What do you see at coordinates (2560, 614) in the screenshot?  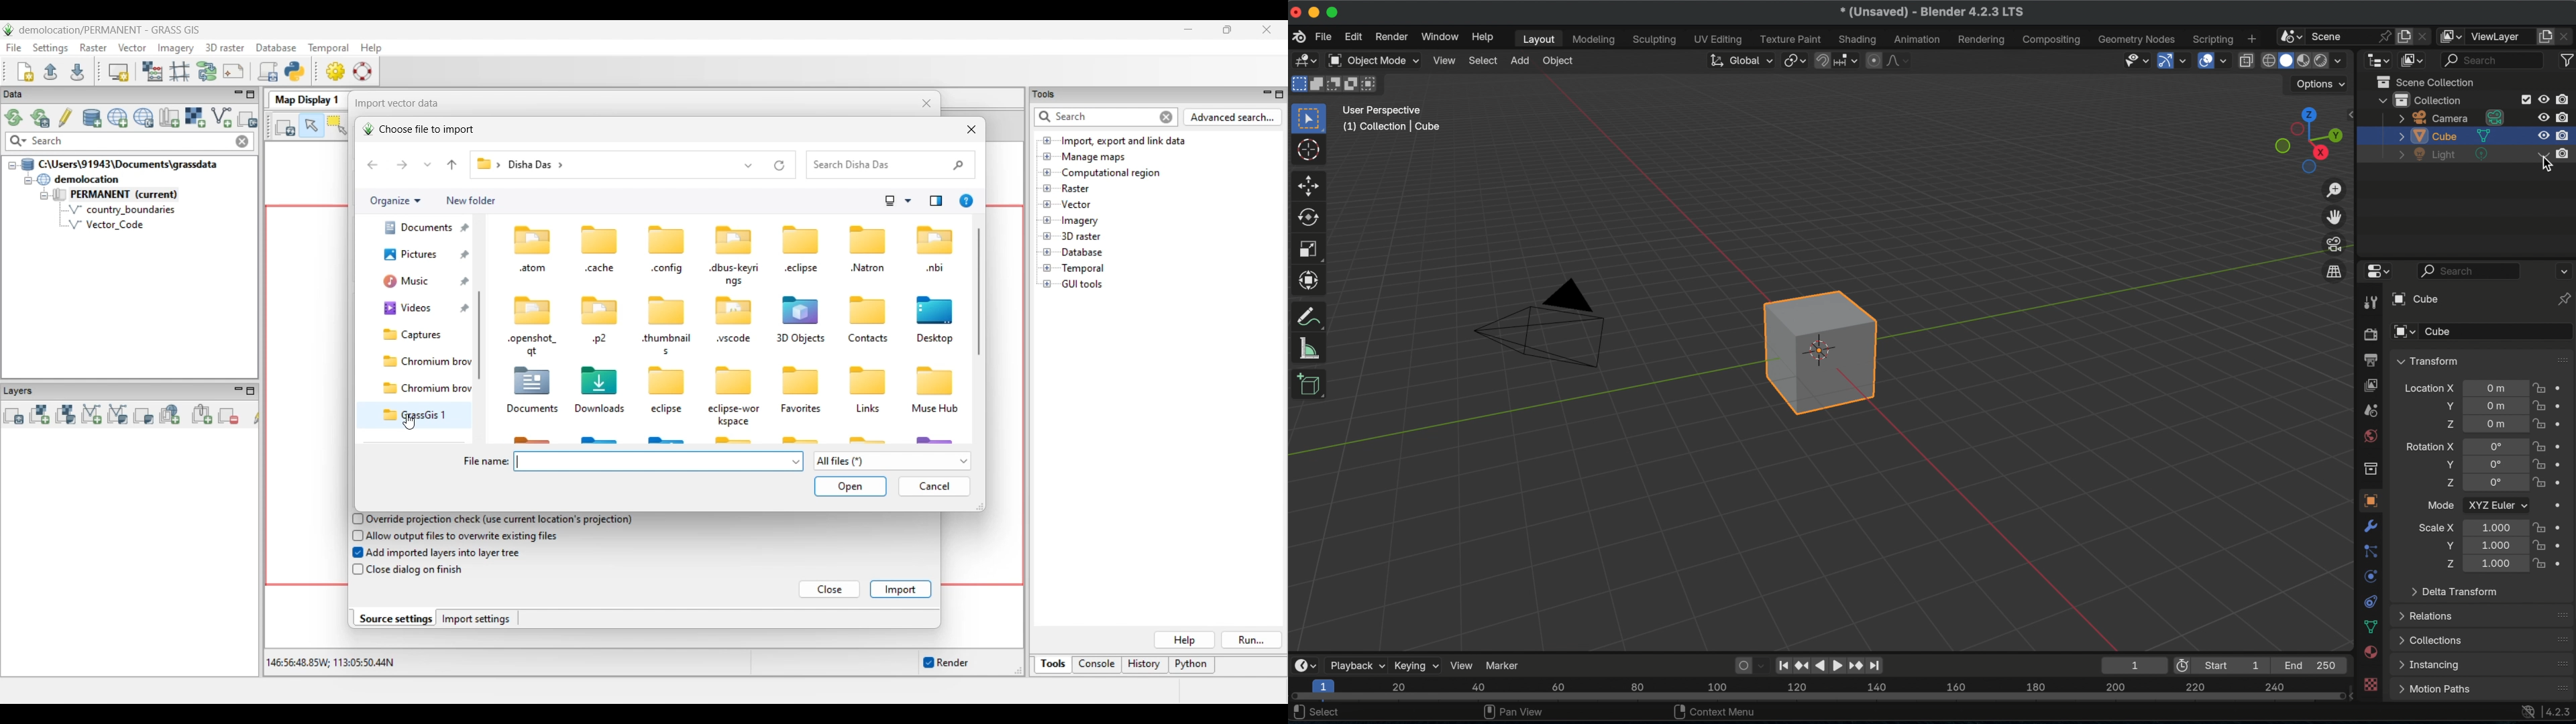 I see `drag handle` at bounding box center [2560, 614].